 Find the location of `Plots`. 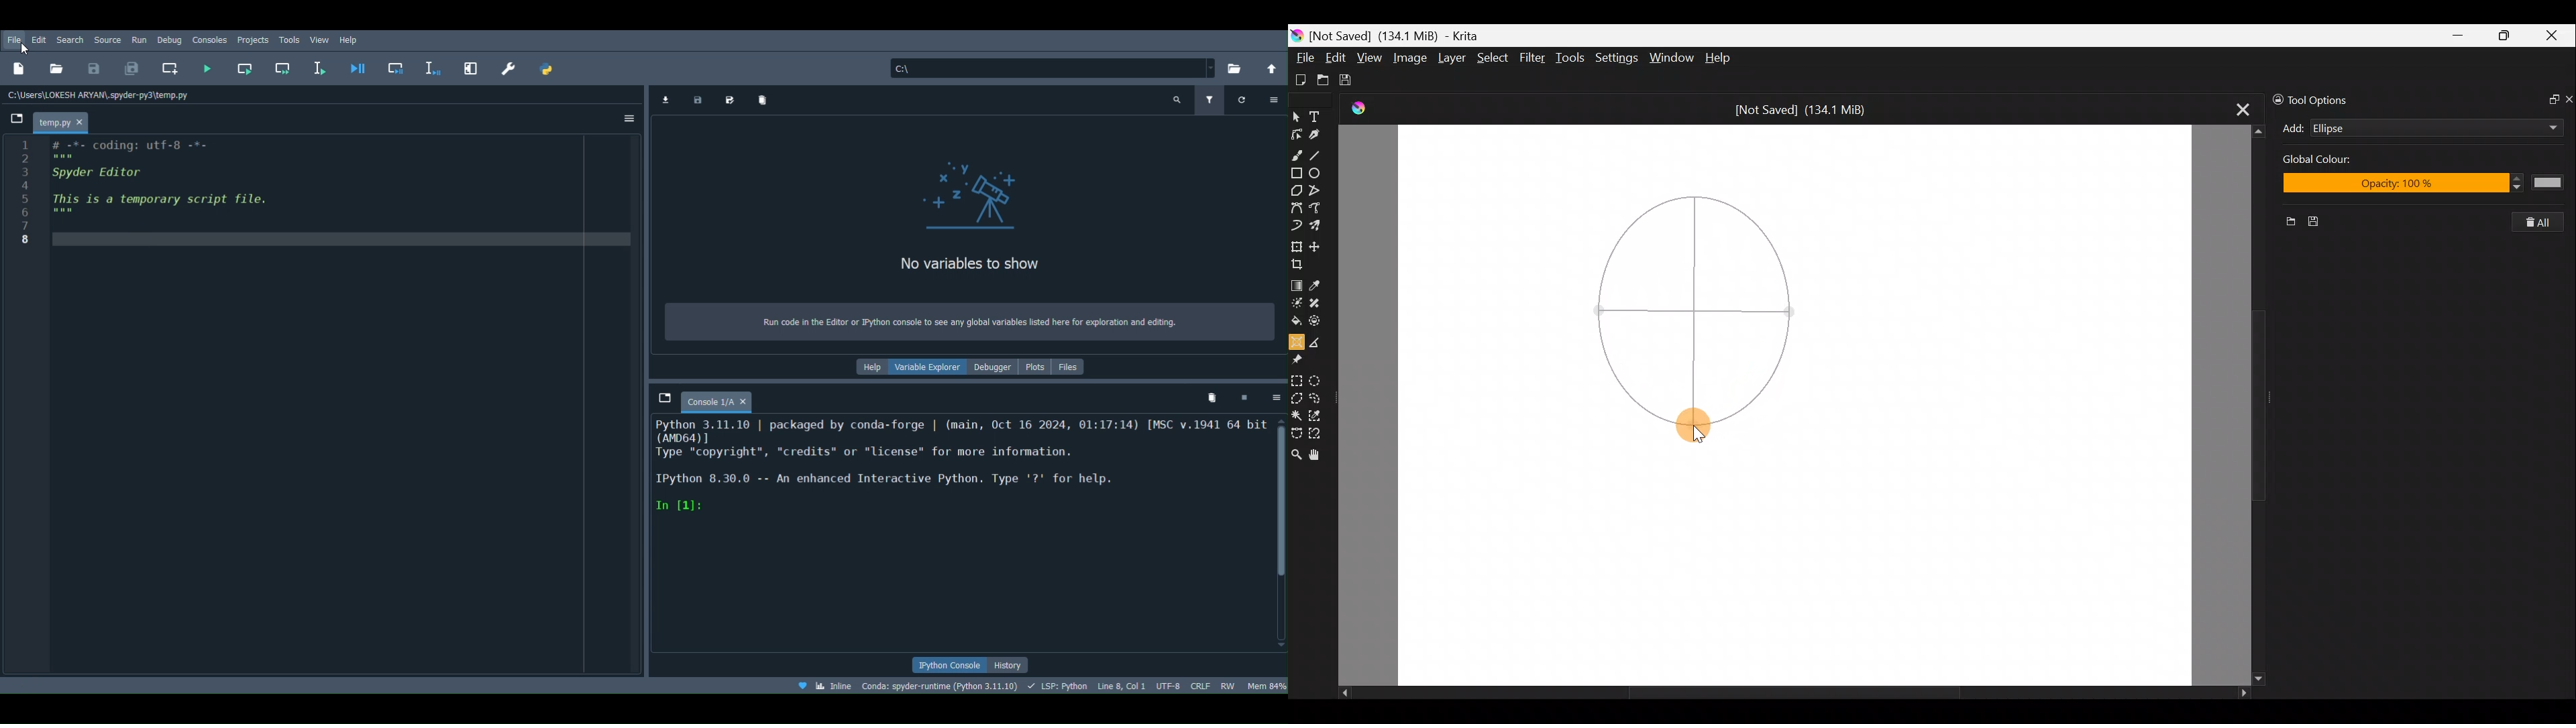

Plots is located at coordinates (1035, 367).